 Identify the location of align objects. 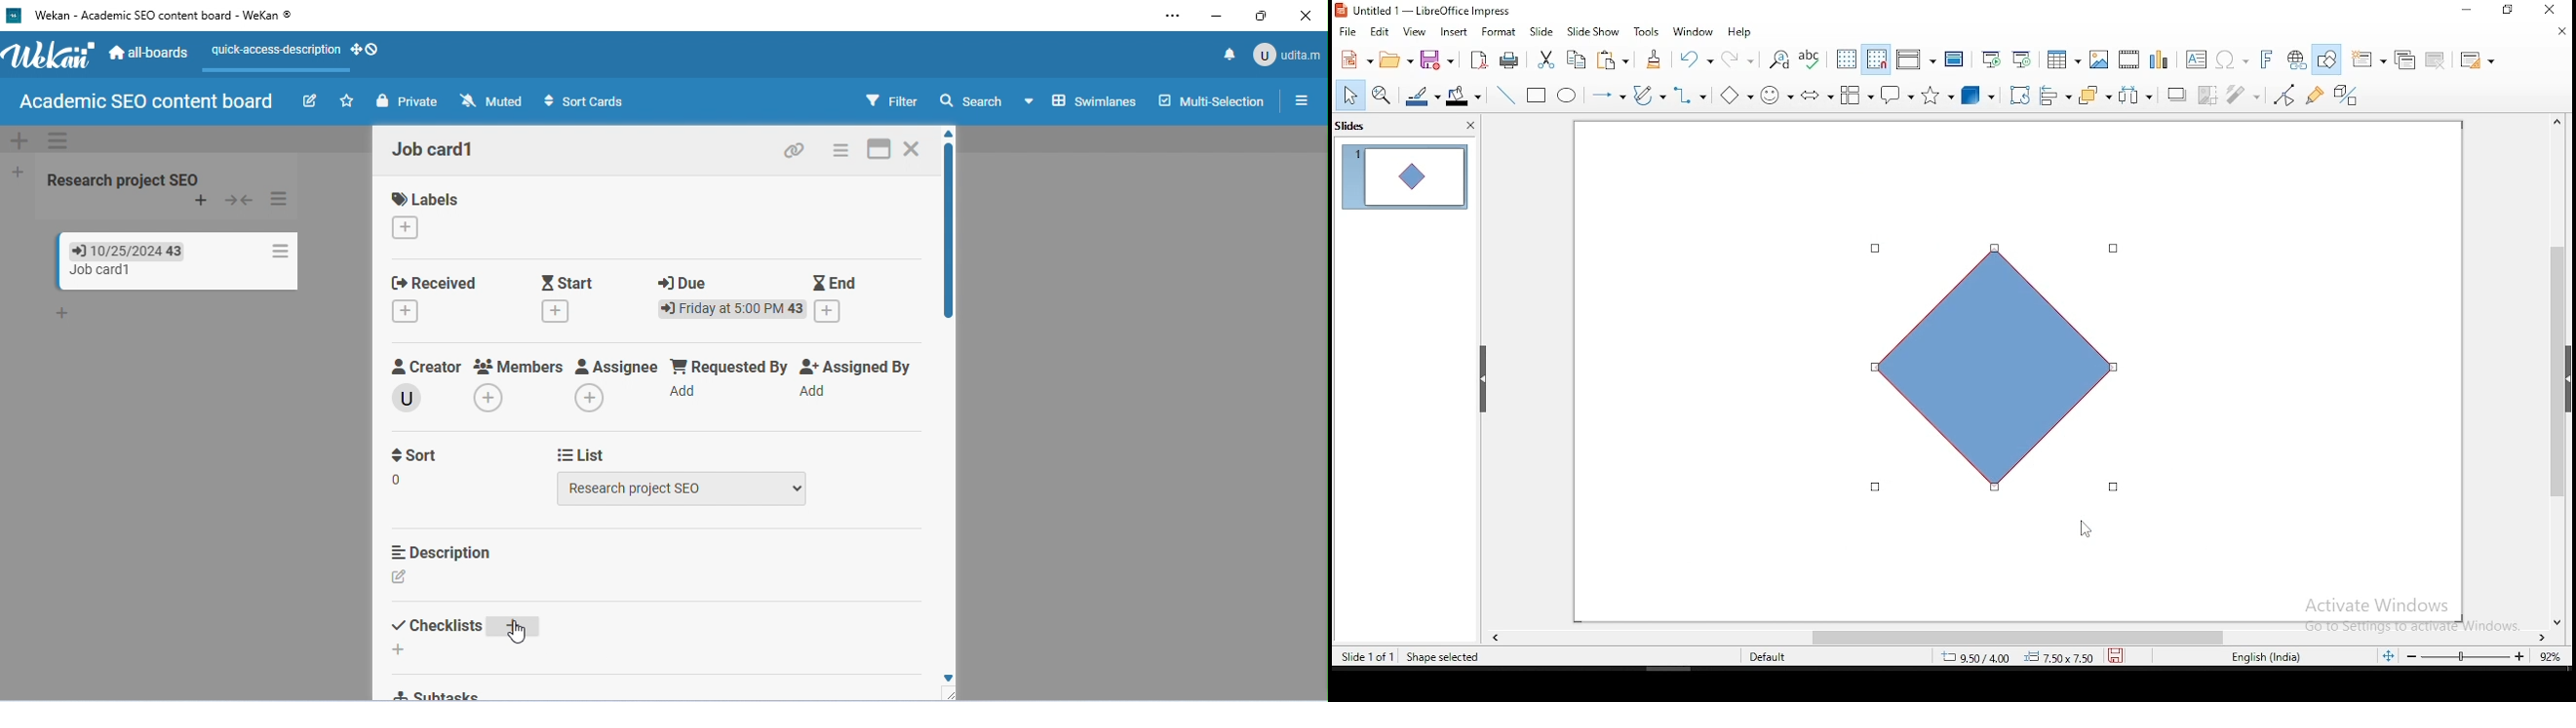
(2053, 92).